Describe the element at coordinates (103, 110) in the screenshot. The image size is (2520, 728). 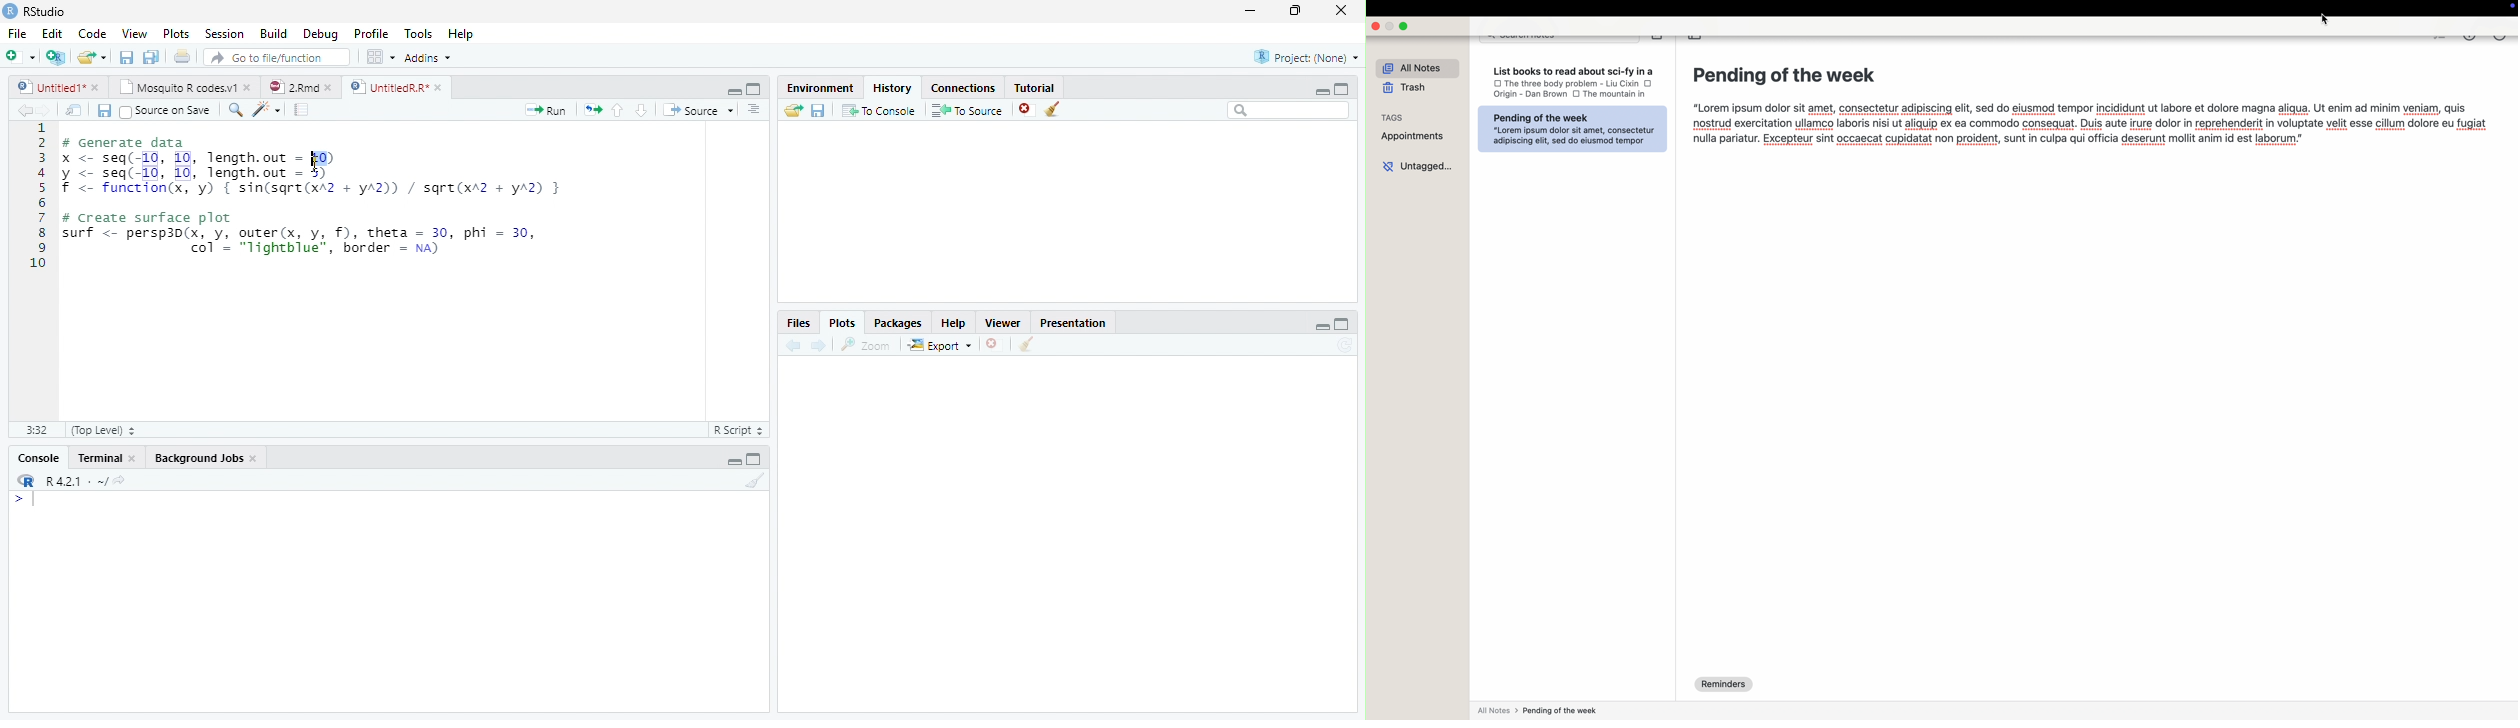
I see `Save current document` at that location.